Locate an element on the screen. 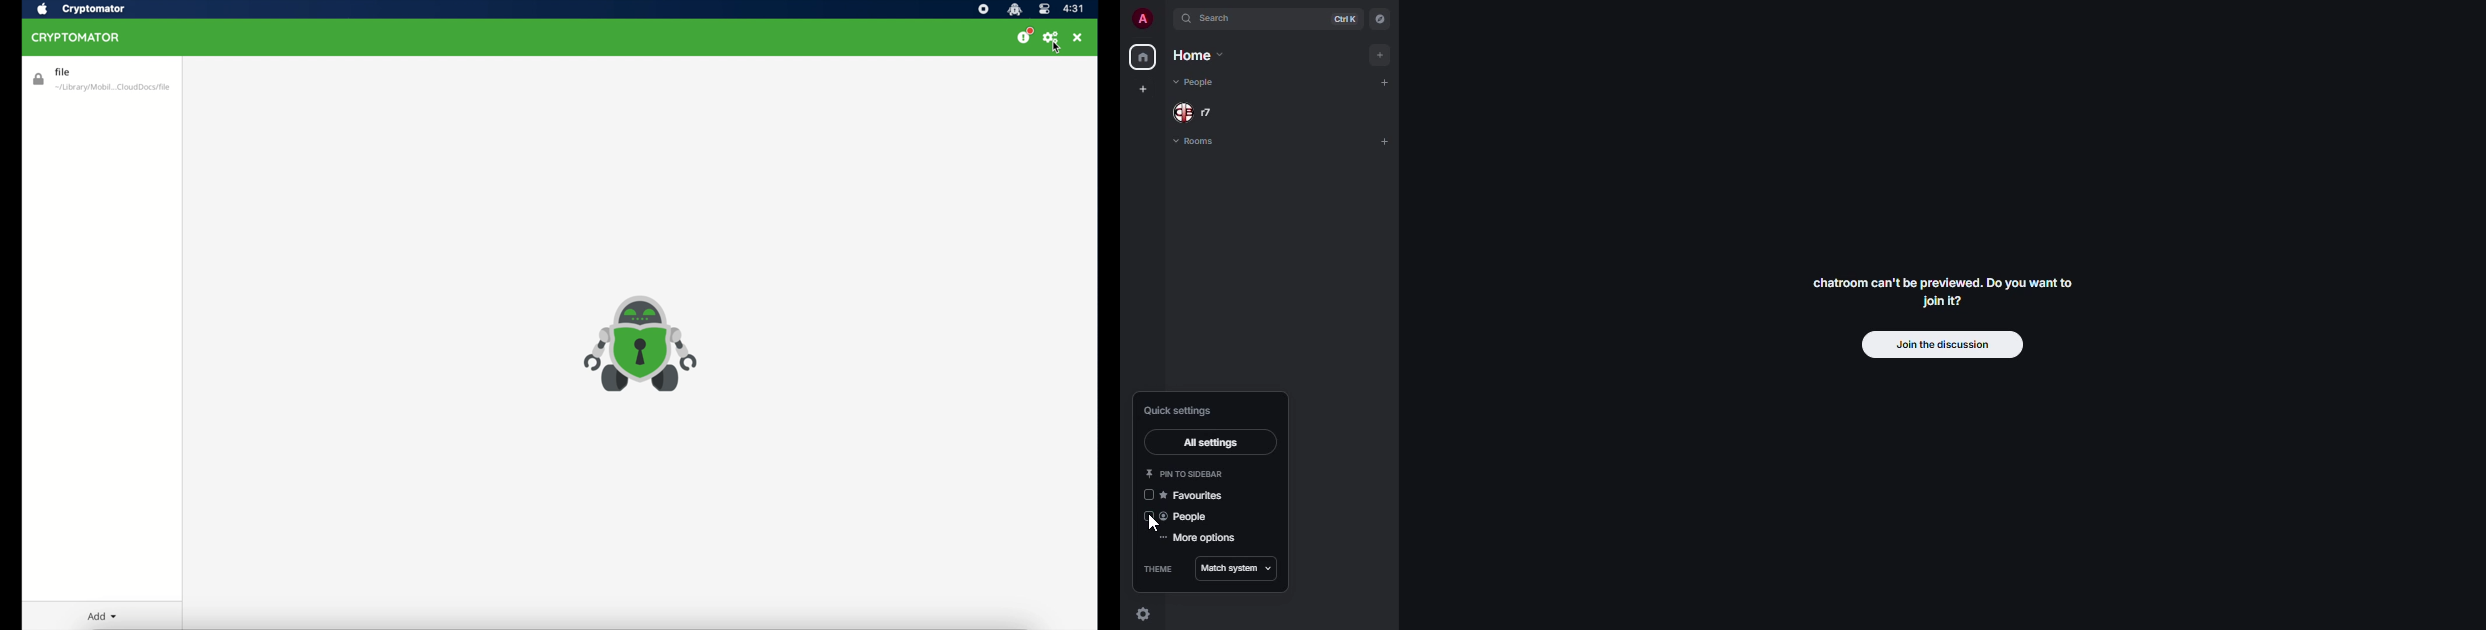  add is located at coordinates (1391, 84).